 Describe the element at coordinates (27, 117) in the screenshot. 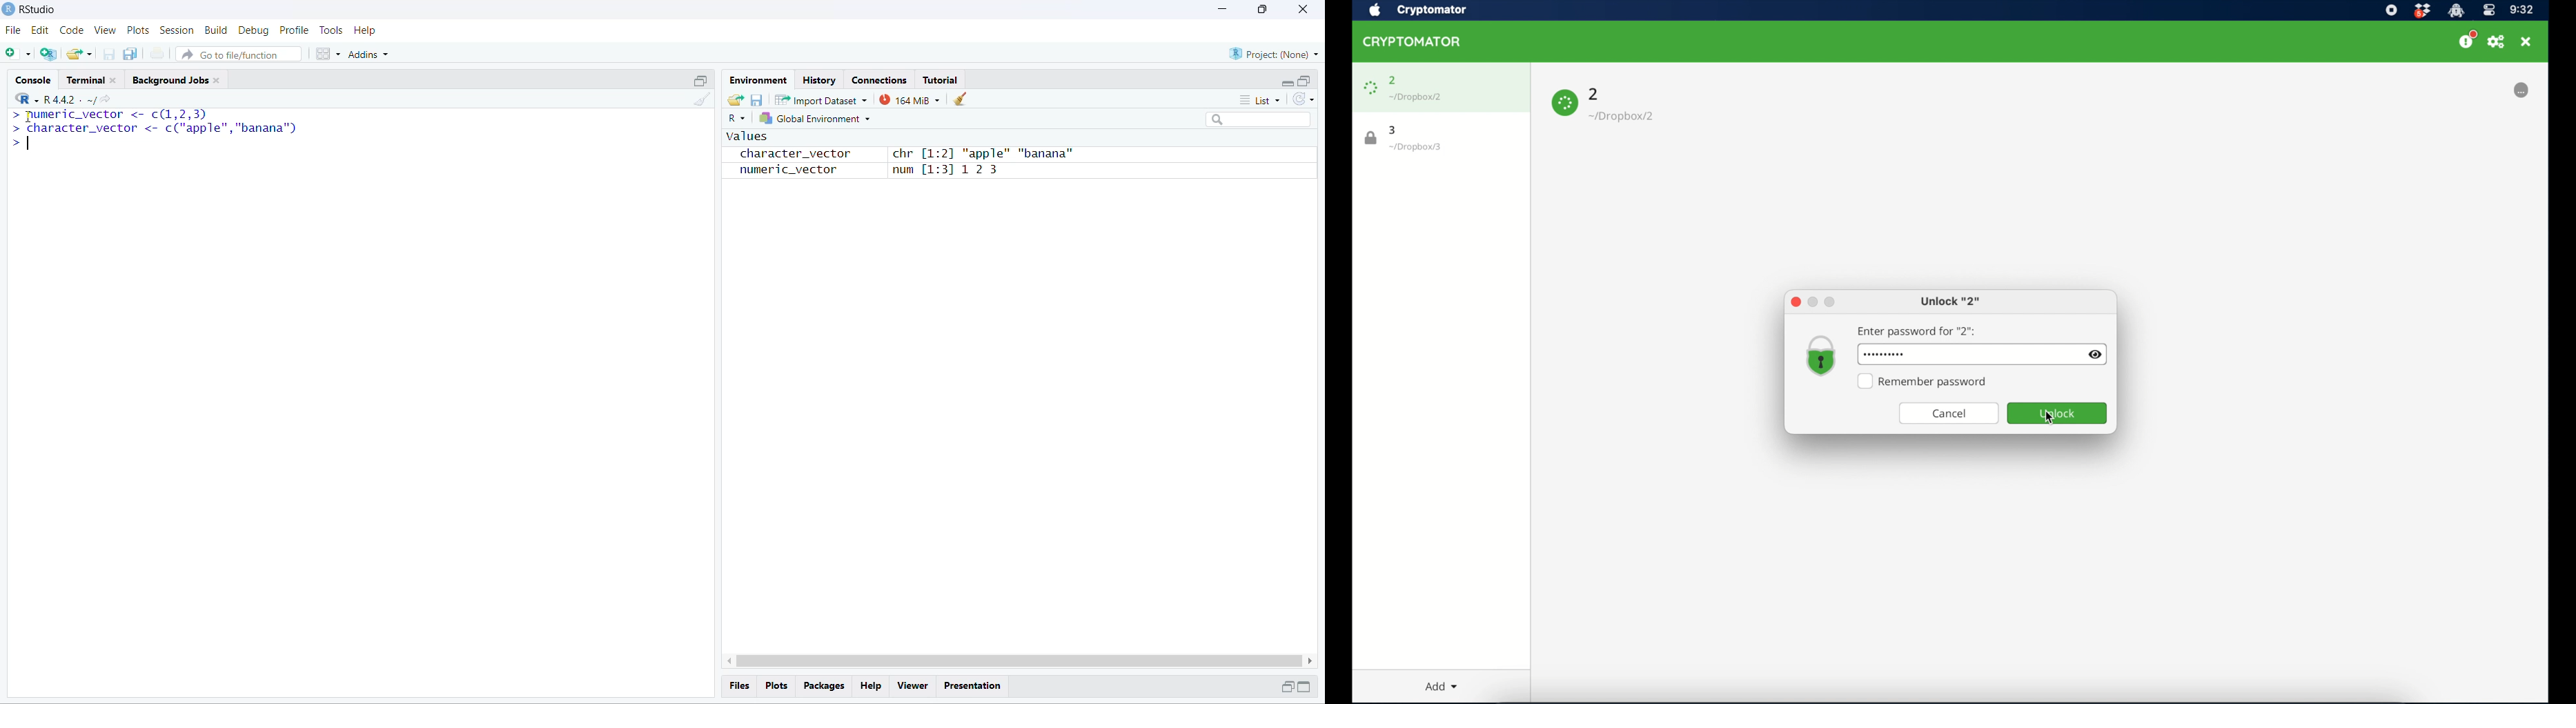

I see `cursor` at that location.